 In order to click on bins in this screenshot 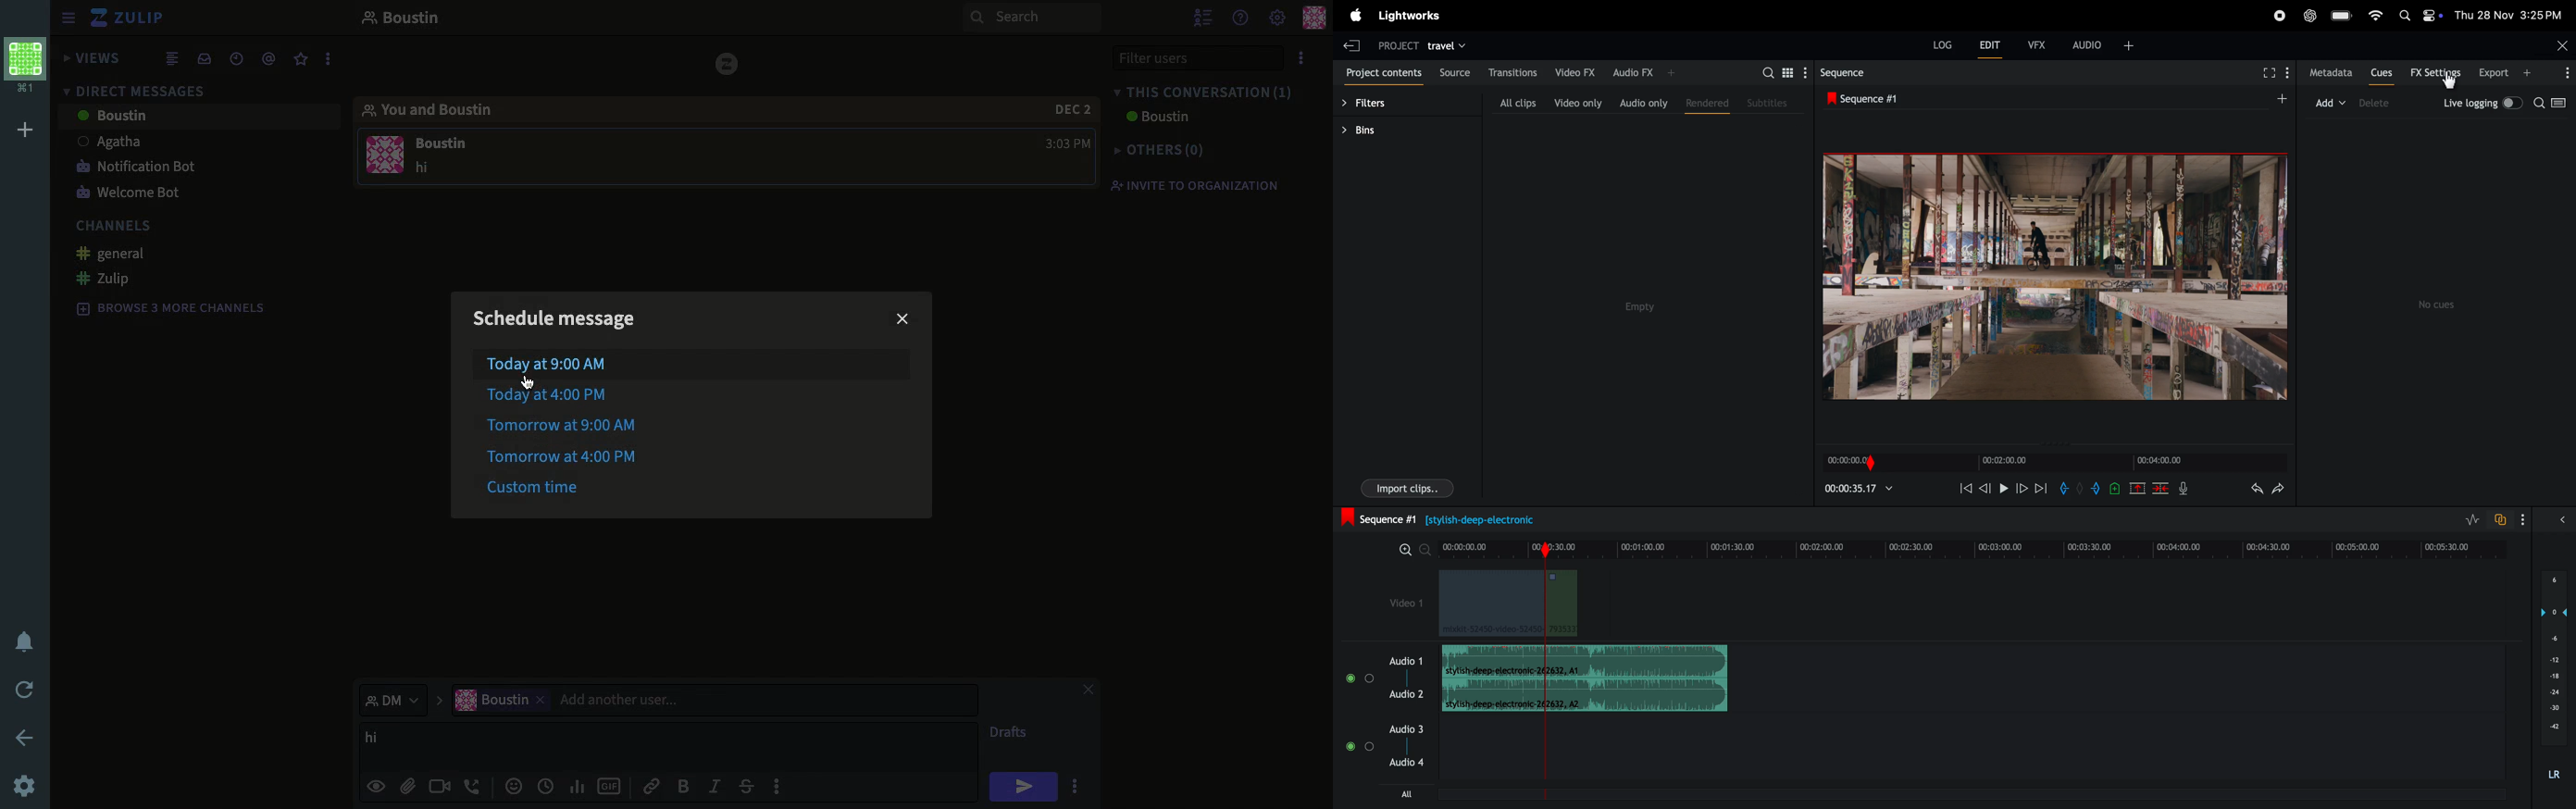, I will do `click(1374, 129)`.